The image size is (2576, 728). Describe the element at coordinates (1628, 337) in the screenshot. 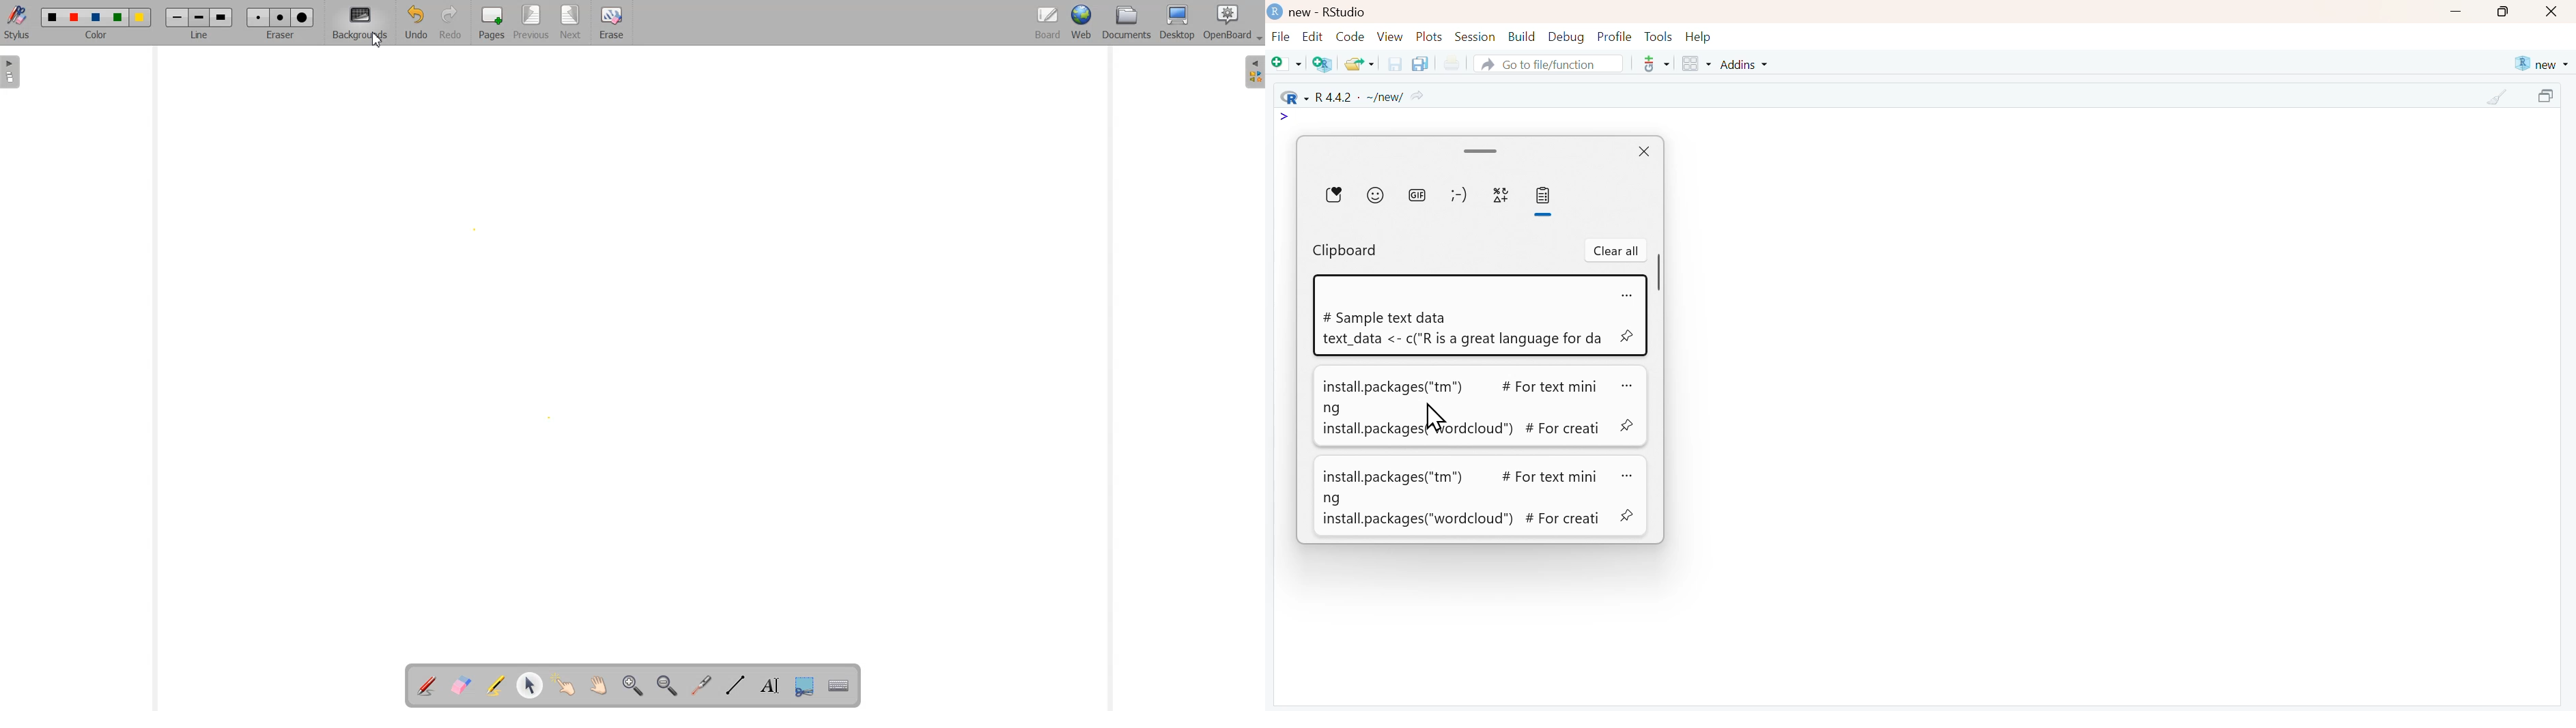

I see `pin` at that location.